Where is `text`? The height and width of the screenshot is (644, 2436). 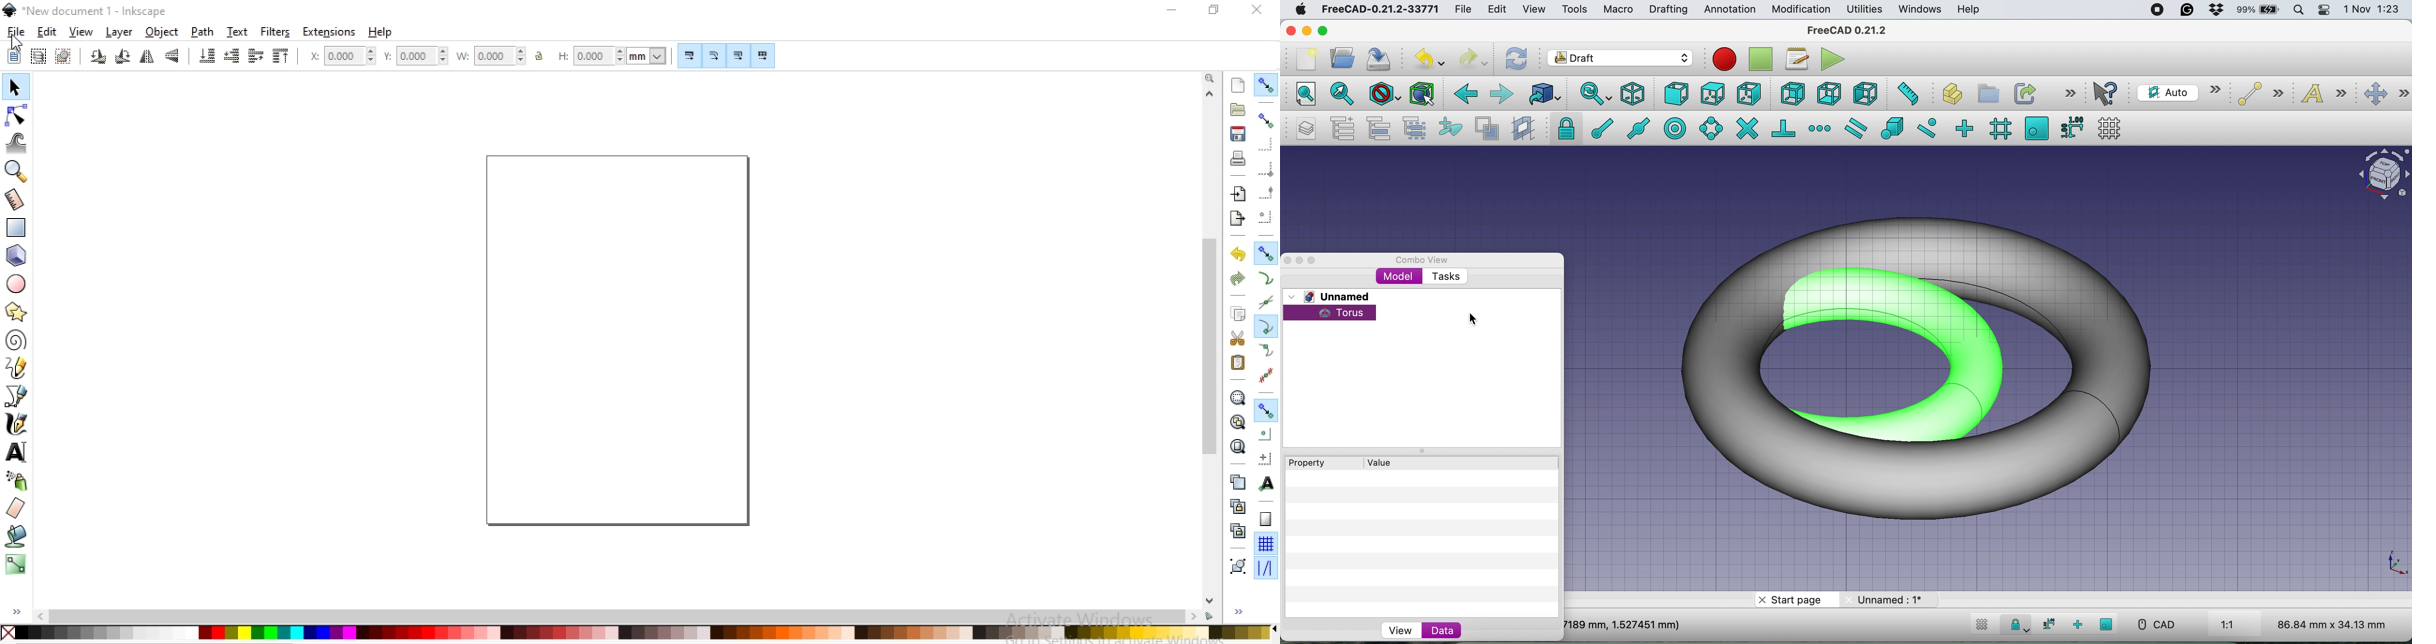
text is located at coordinates (239, 32).